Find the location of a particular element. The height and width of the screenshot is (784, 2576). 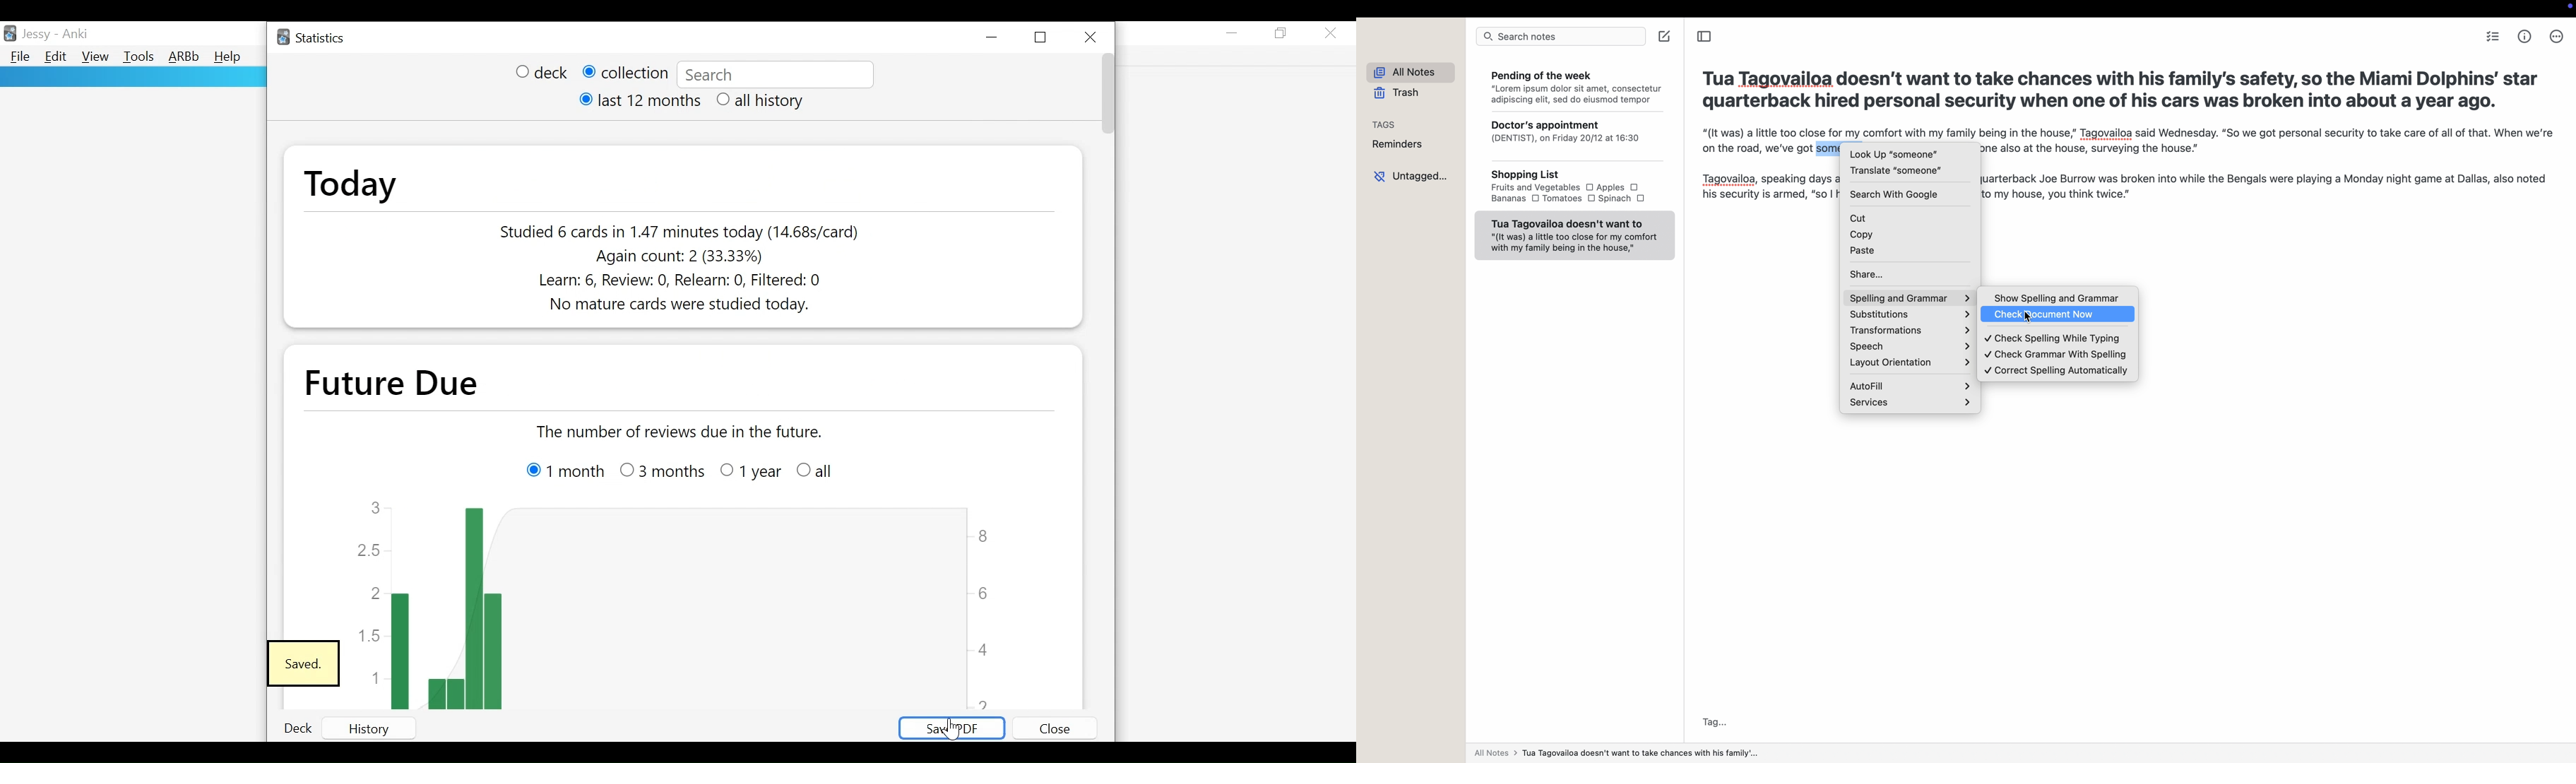

Vertical Scroll bar is located at coordinates (1107, 96).